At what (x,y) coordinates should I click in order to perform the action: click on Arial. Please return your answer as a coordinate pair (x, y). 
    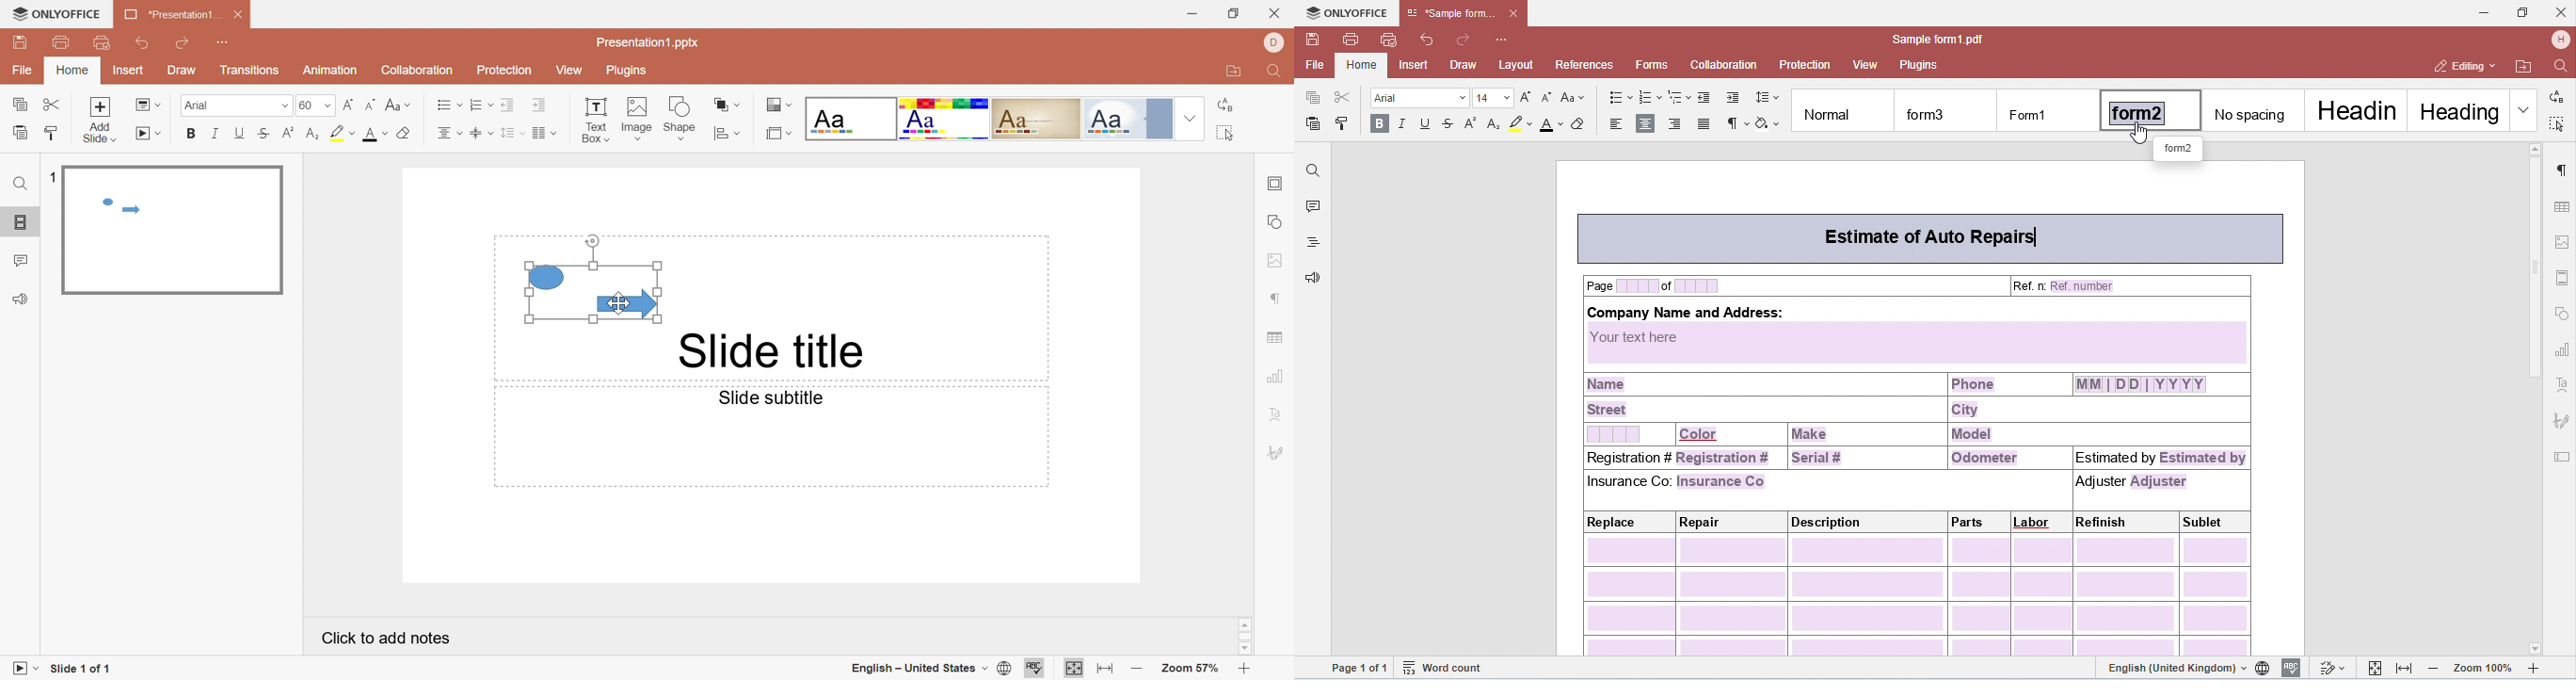
    Looking at the image, I should click on (236, 105).